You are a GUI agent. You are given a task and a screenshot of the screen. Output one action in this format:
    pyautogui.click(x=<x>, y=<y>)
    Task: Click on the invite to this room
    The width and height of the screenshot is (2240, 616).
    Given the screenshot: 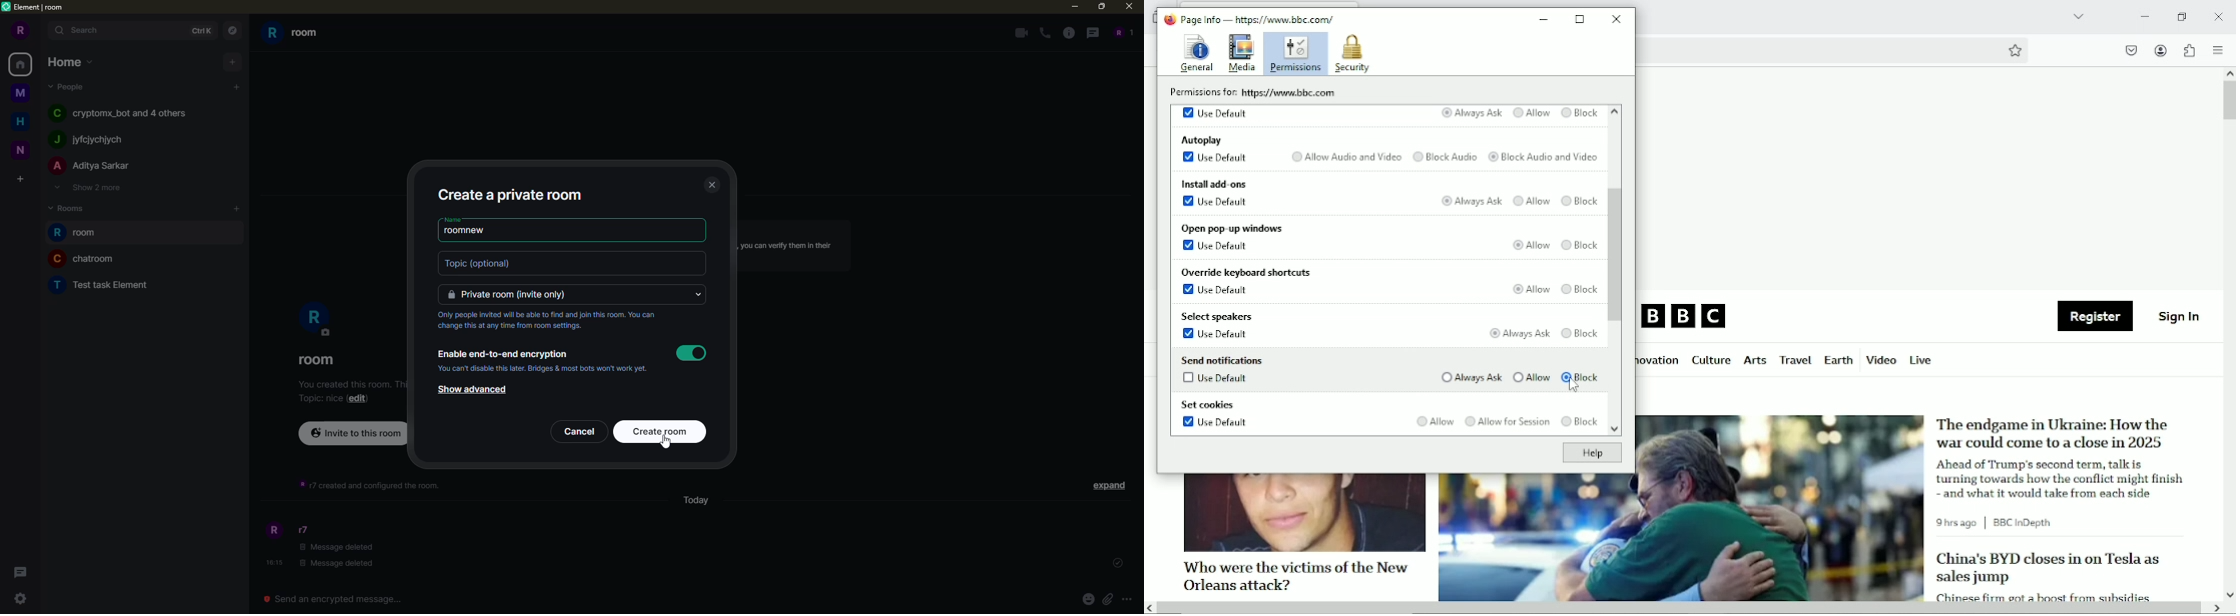 What is the action you would take?
    pyautogui.click(x=355, y=434)
    